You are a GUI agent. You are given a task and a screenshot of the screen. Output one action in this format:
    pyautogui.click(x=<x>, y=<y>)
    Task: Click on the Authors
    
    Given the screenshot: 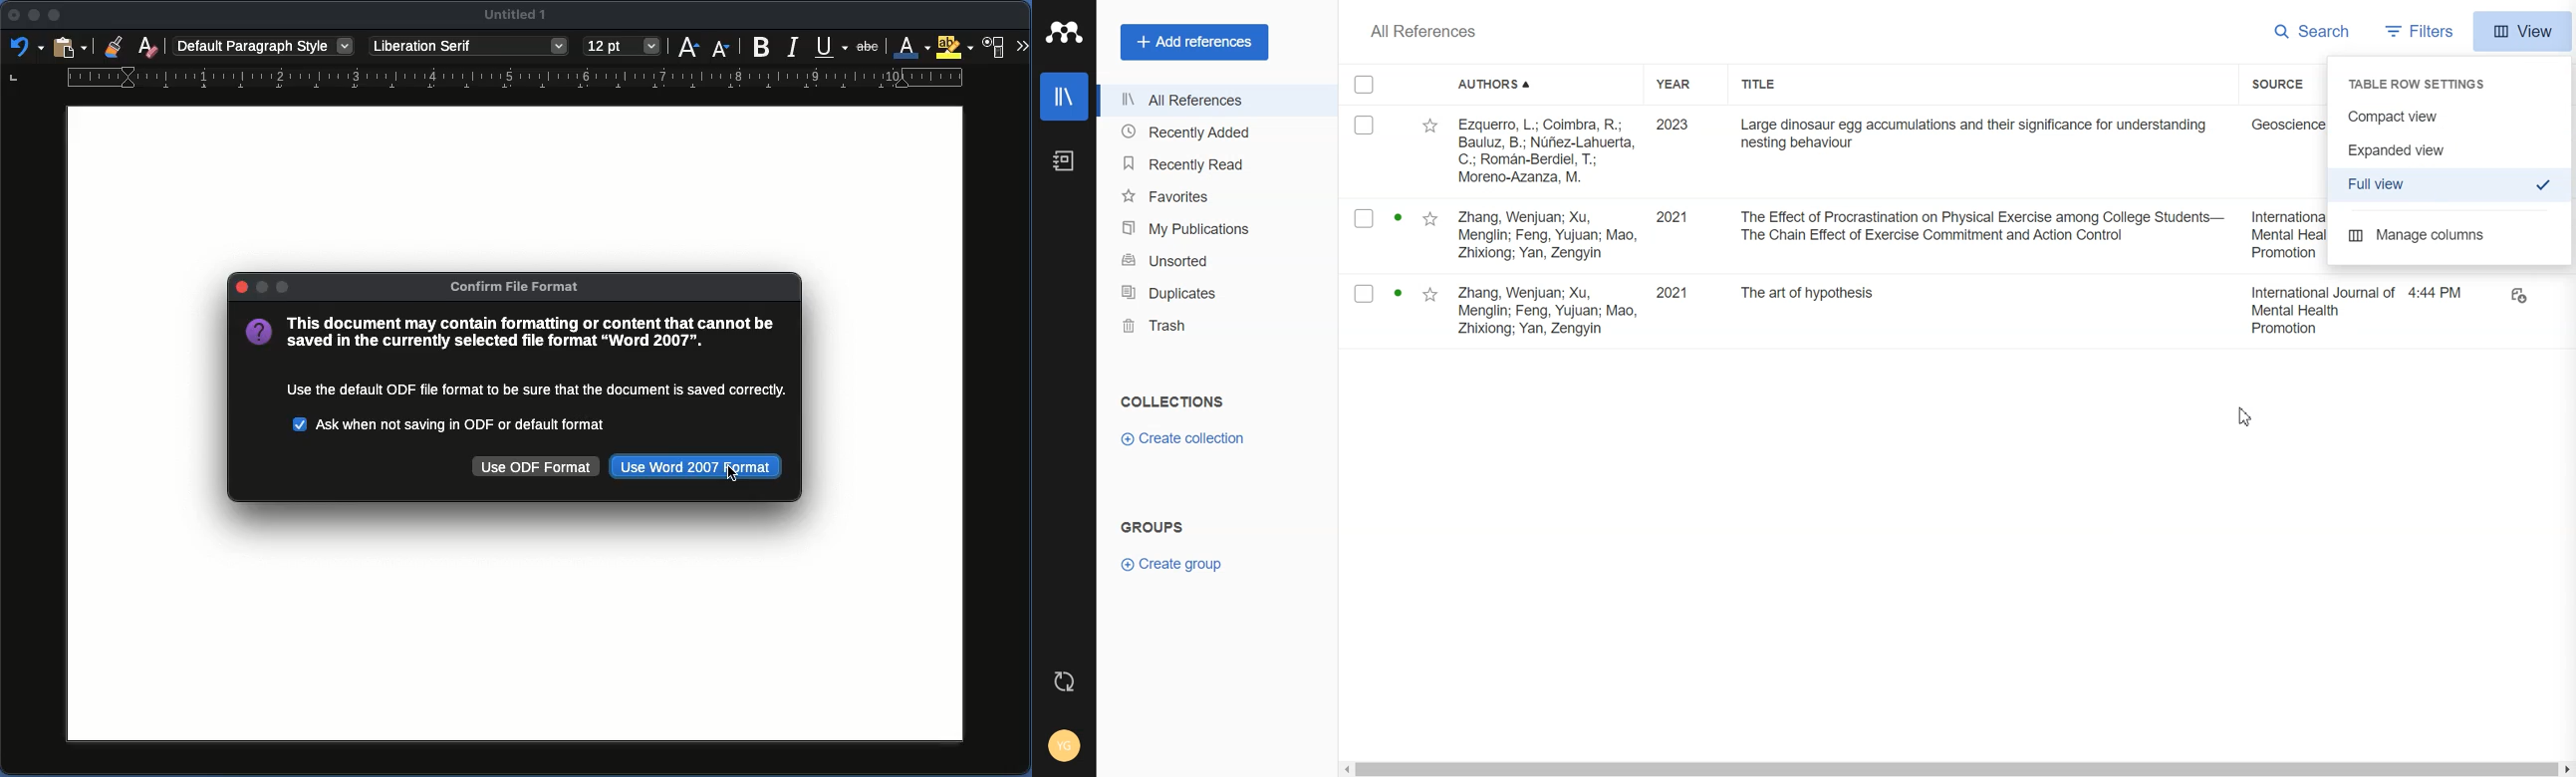 What is the action you would take?
    pyautogui.click(x=1500, y=85)
    